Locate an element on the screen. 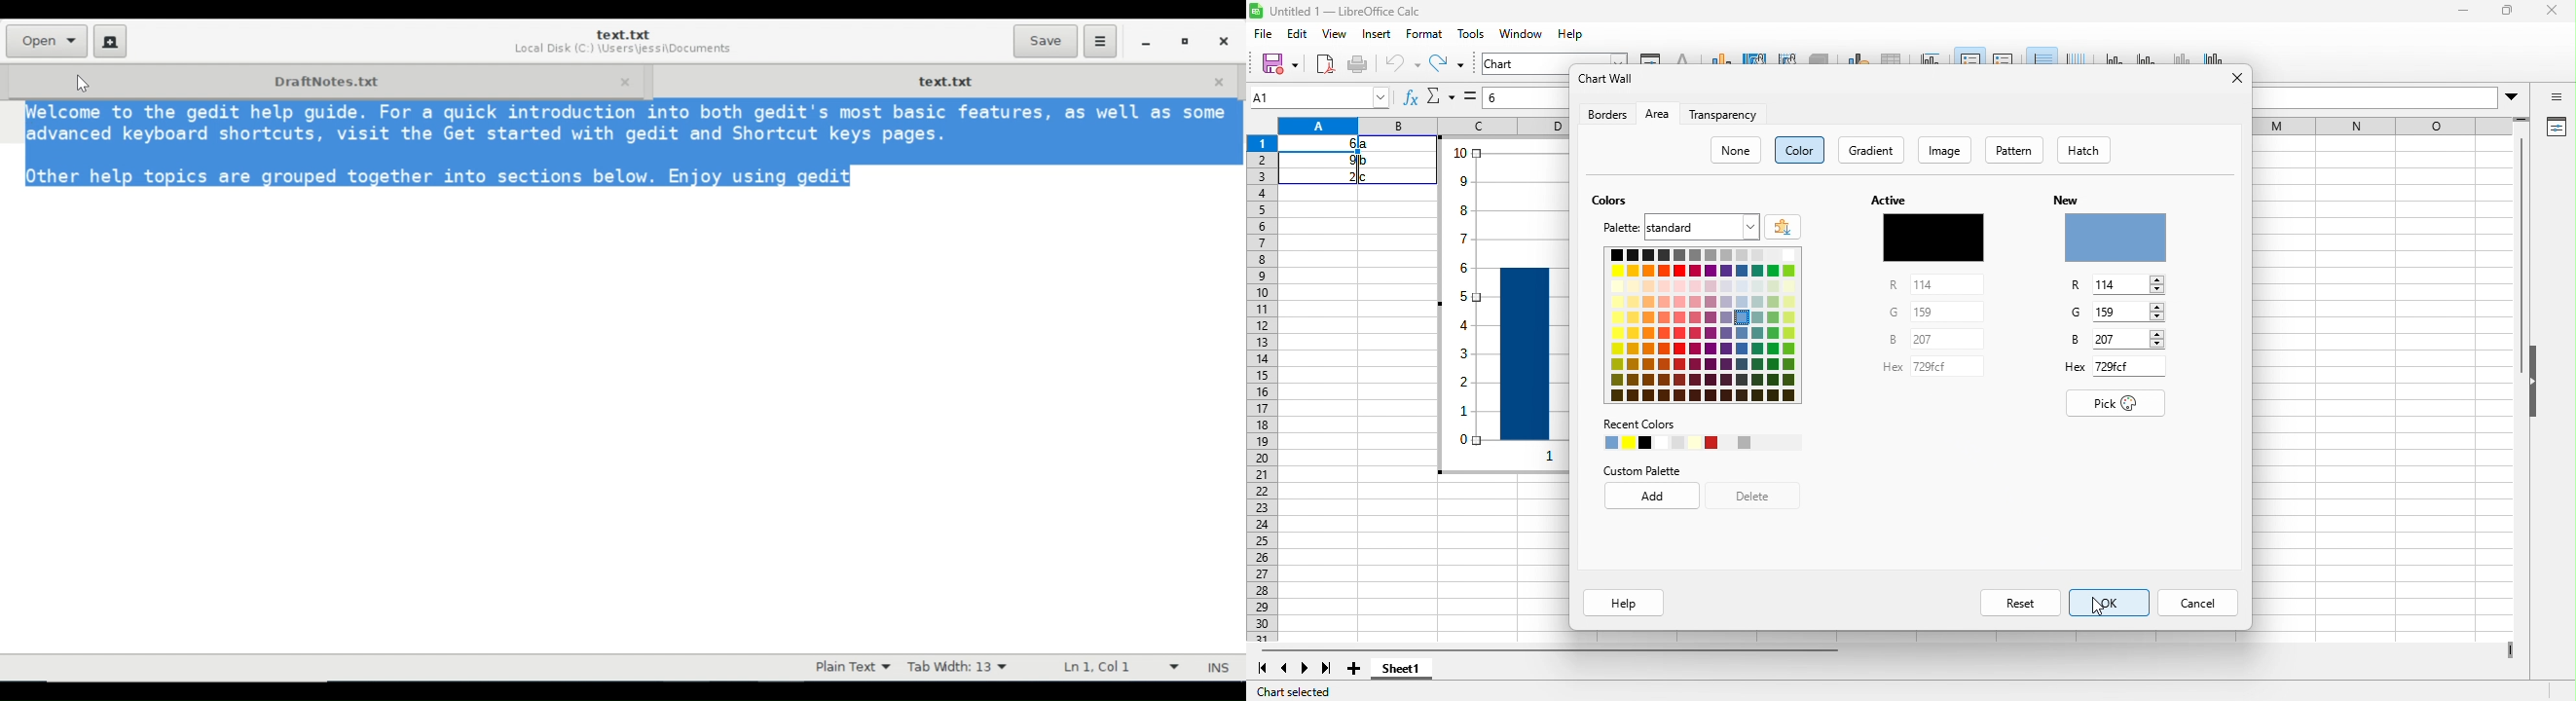  sheet1 is located at coordinates (1421, 674).